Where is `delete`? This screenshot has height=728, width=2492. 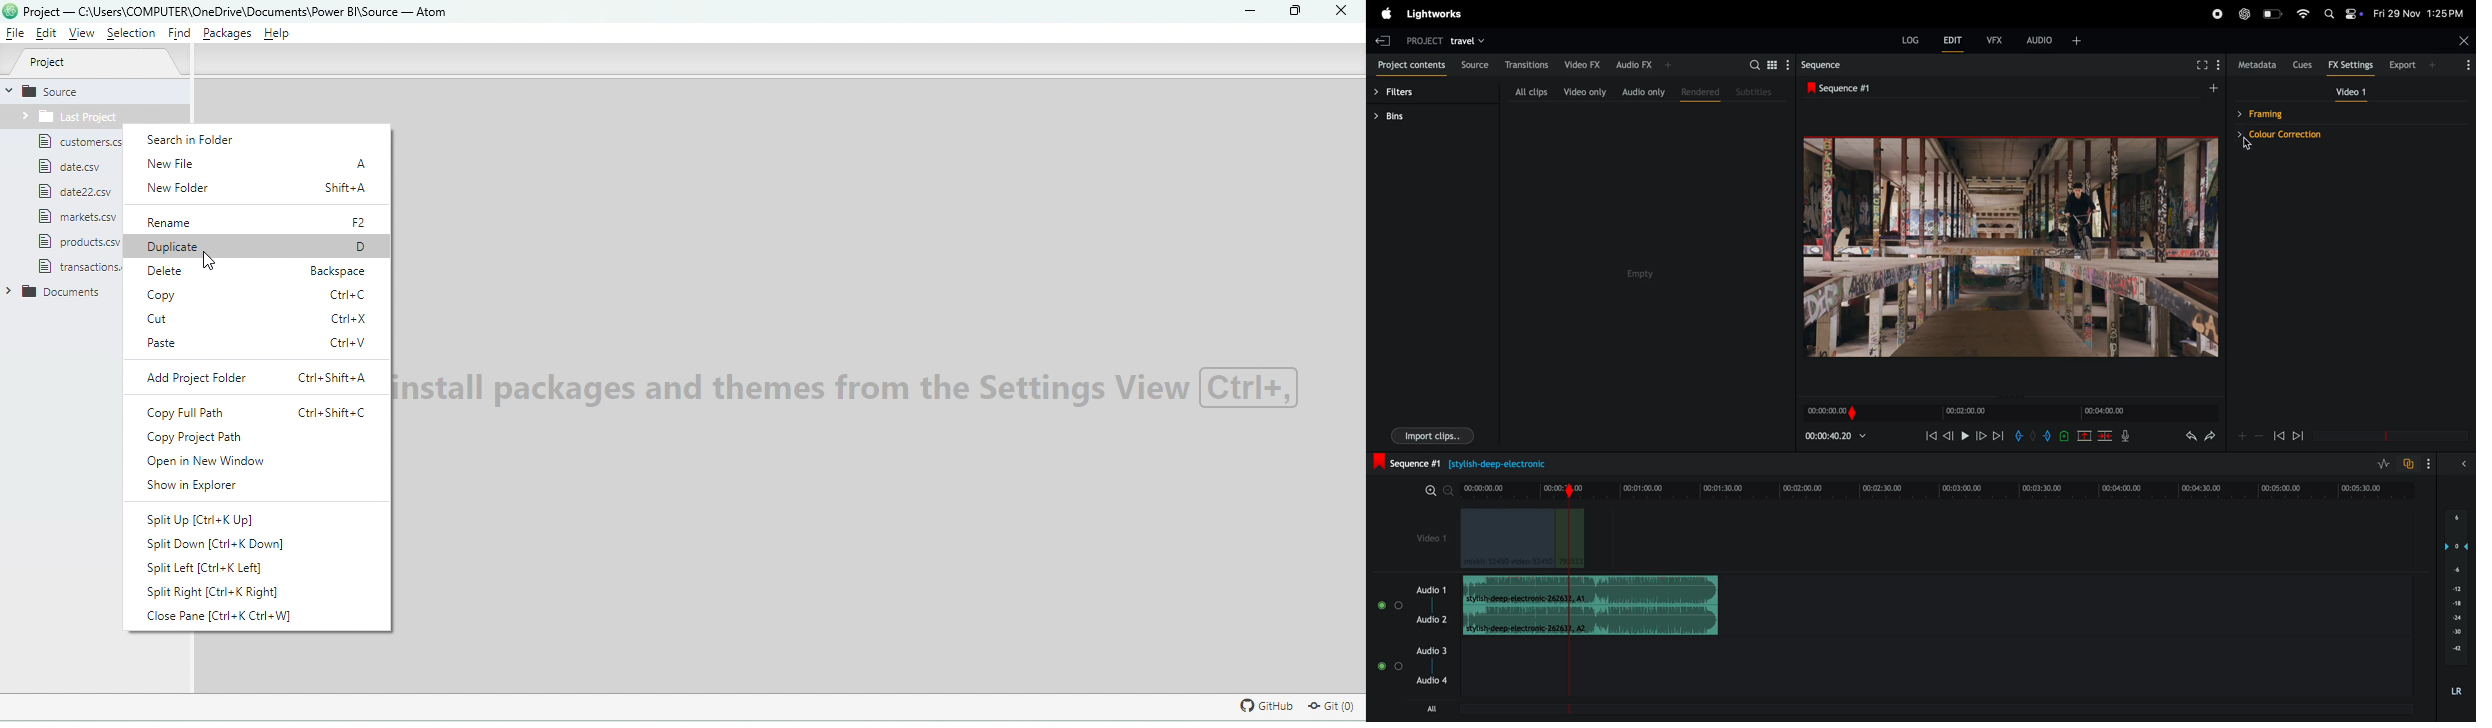
delete is located at coordinates (2105, 437).